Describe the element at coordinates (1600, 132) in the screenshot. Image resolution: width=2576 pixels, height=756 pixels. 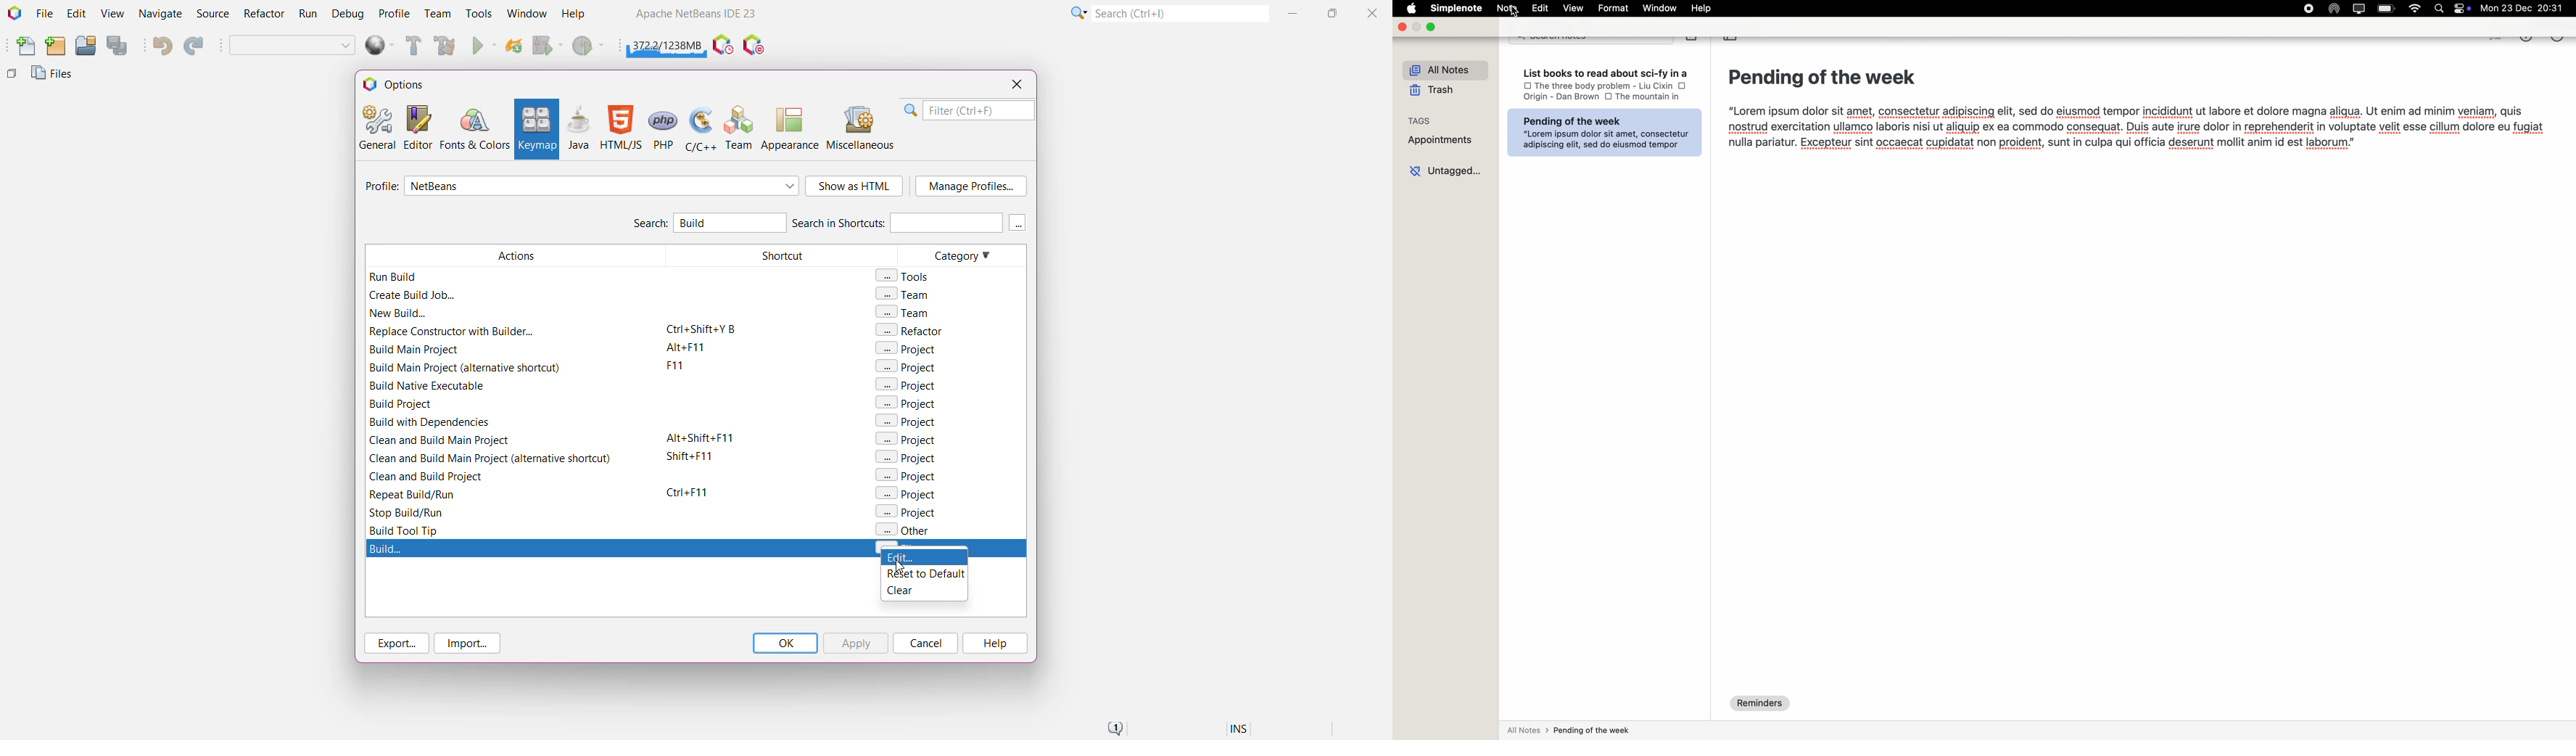
I see `Pending of the week
“Lorem ipsum dolor sit amet, consectetur
adipiscing elit, sed do eiusmod tempor` at that location.